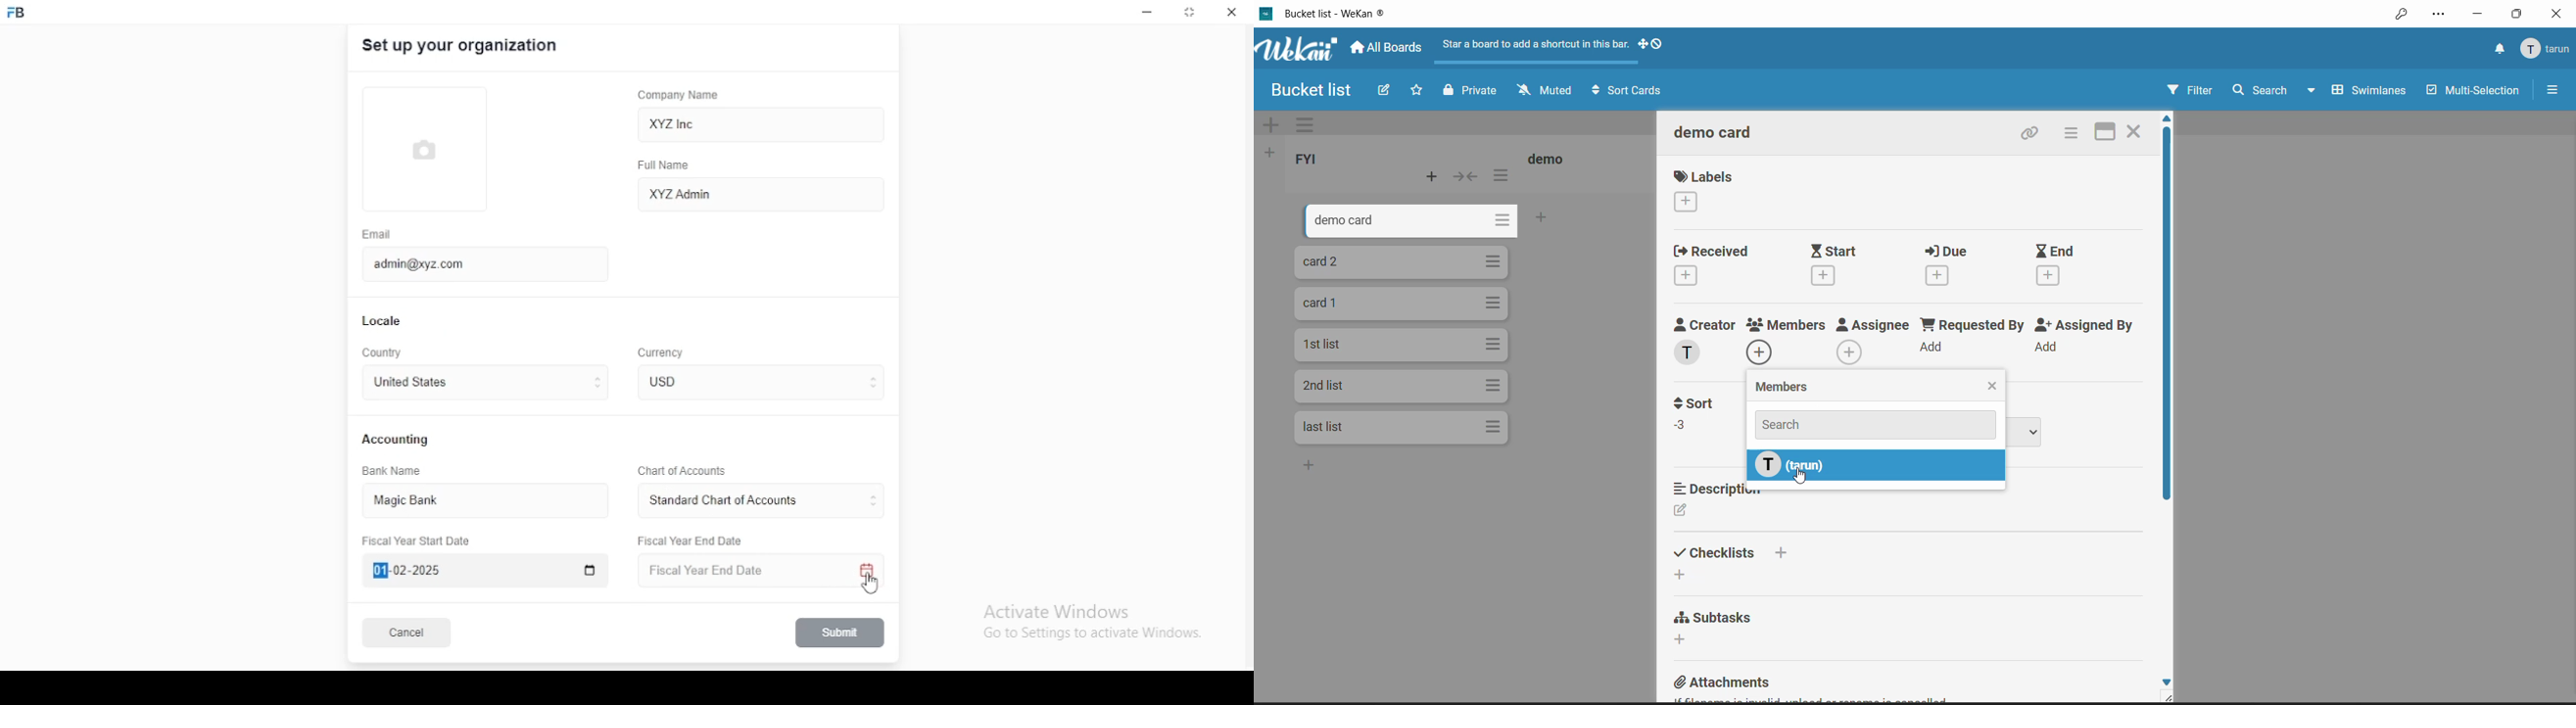 This screenshot has height=728, width=2576. I want to click on submit, so click(841, 633).